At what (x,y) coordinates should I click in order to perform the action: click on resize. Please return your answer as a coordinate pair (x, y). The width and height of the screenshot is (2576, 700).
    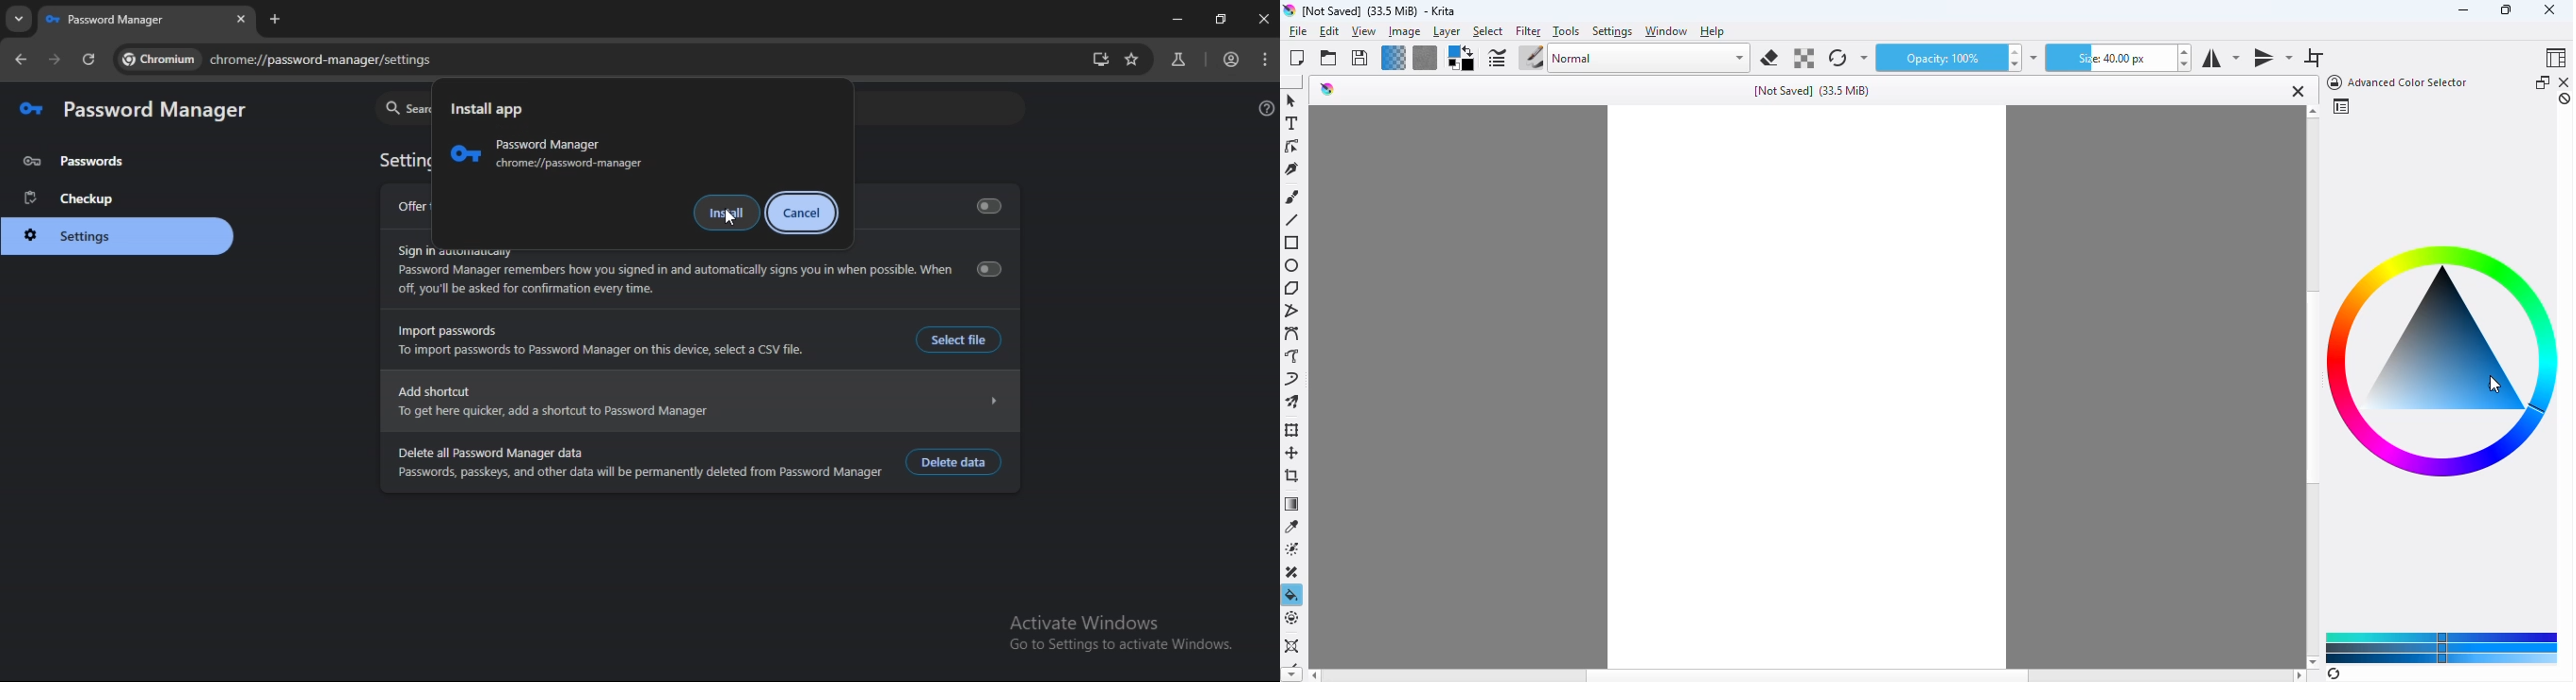
    Looking at the image, I should click on (2506, 9).